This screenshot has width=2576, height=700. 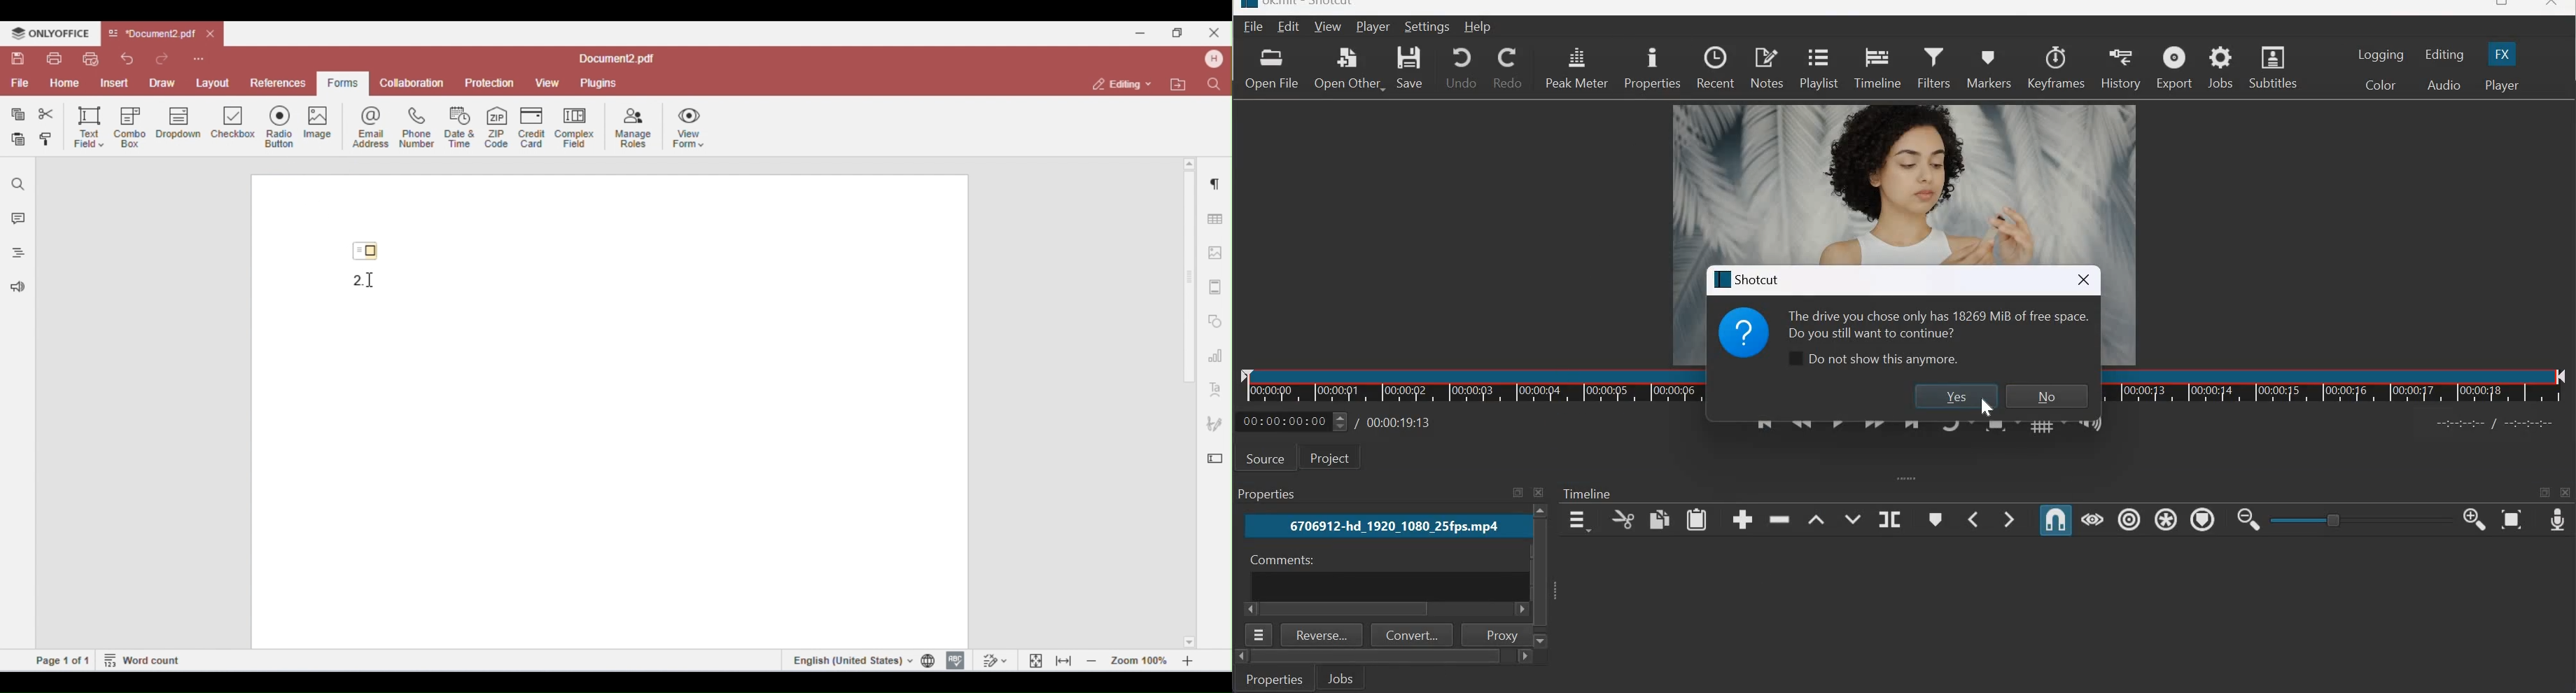 I want to click on Timeline, so click(x=1472, y=387).